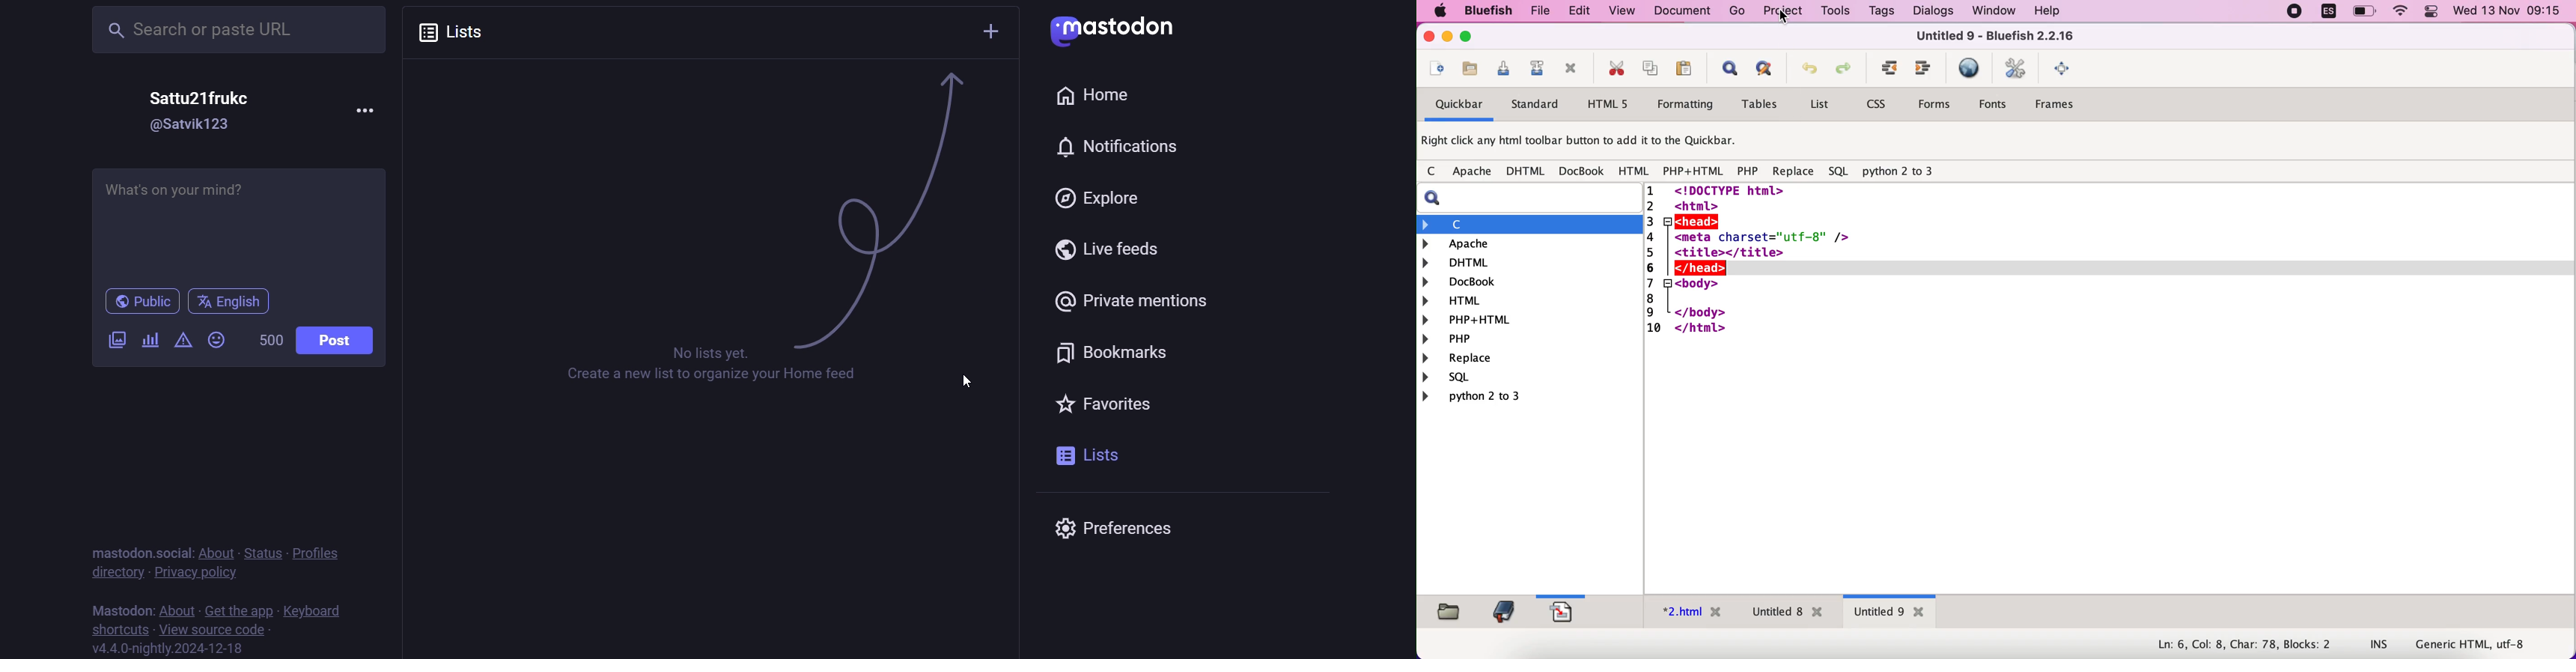 This screenshot has height=672, width=2576. What do you see at coordinates (1568, 68) in the screenshot?
I see `` at bounding box center [1568, 68].